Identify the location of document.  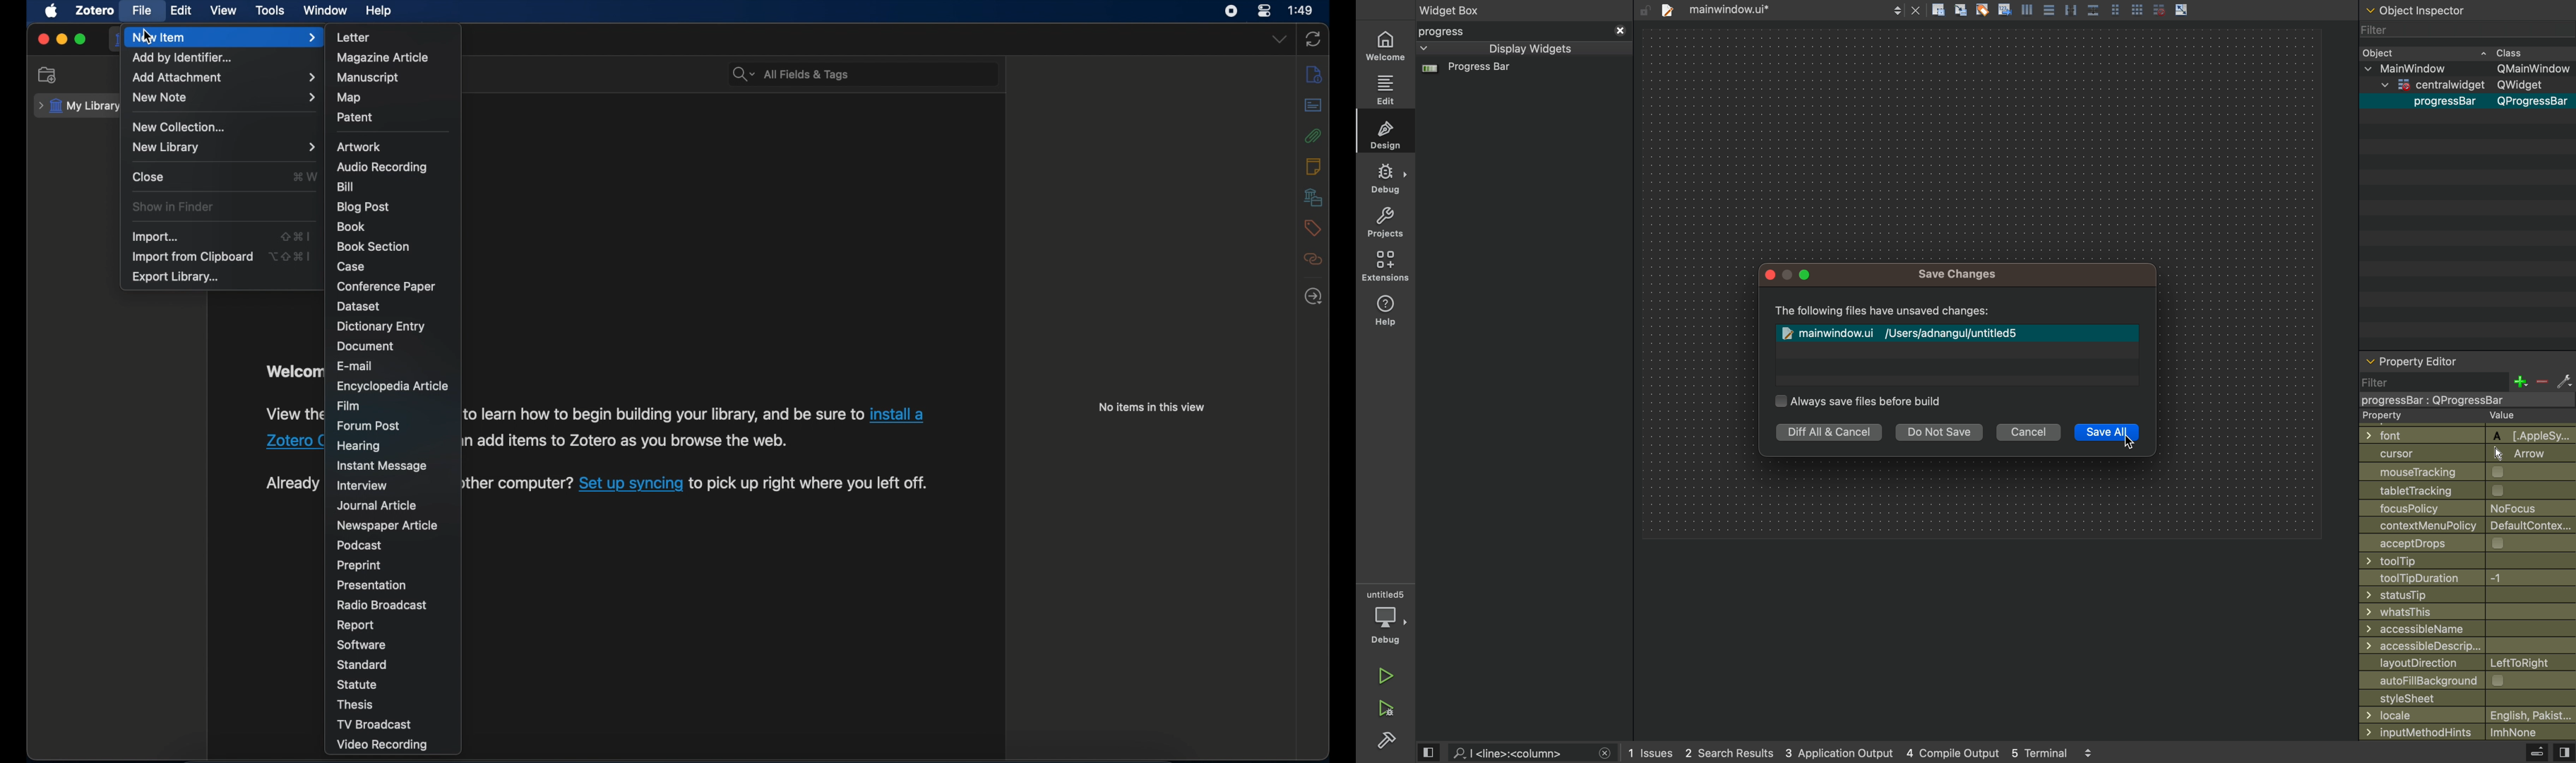
(366, 346).